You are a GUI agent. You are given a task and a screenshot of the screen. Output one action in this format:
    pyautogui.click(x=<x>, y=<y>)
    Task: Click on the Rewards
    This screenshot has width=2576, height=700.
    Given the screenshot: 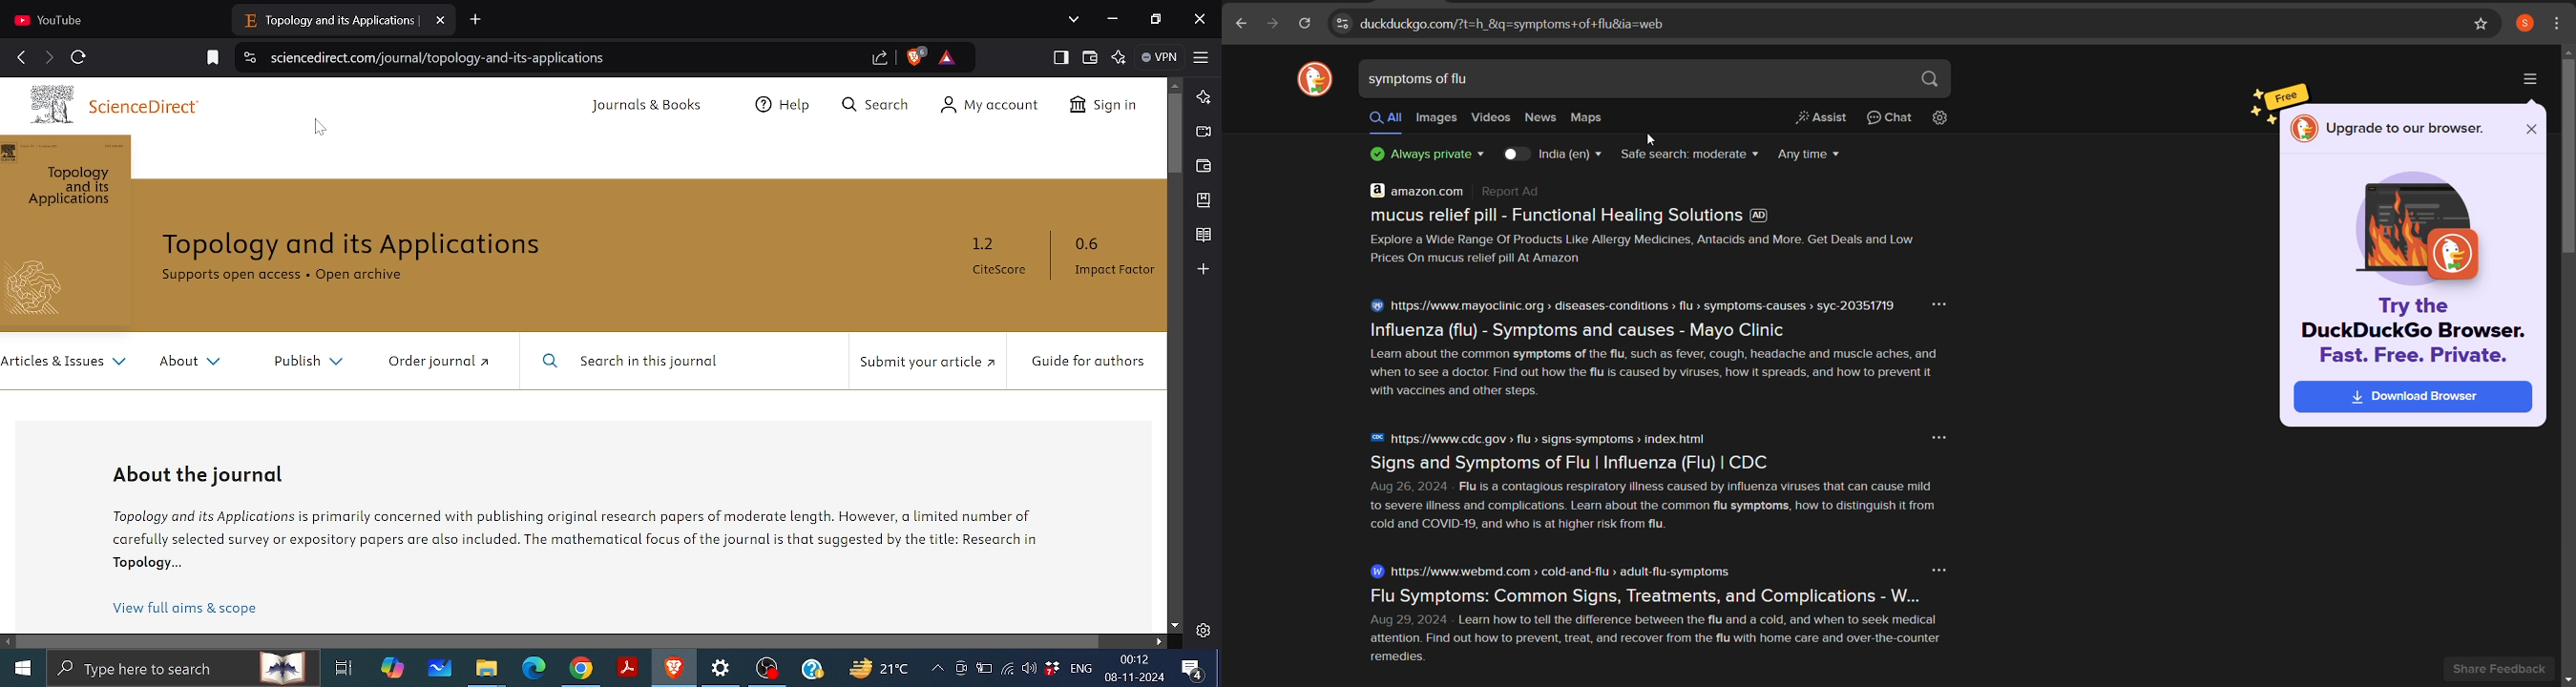 What is the action you would take?
    pyautogui.click(x=947, y=57)
    